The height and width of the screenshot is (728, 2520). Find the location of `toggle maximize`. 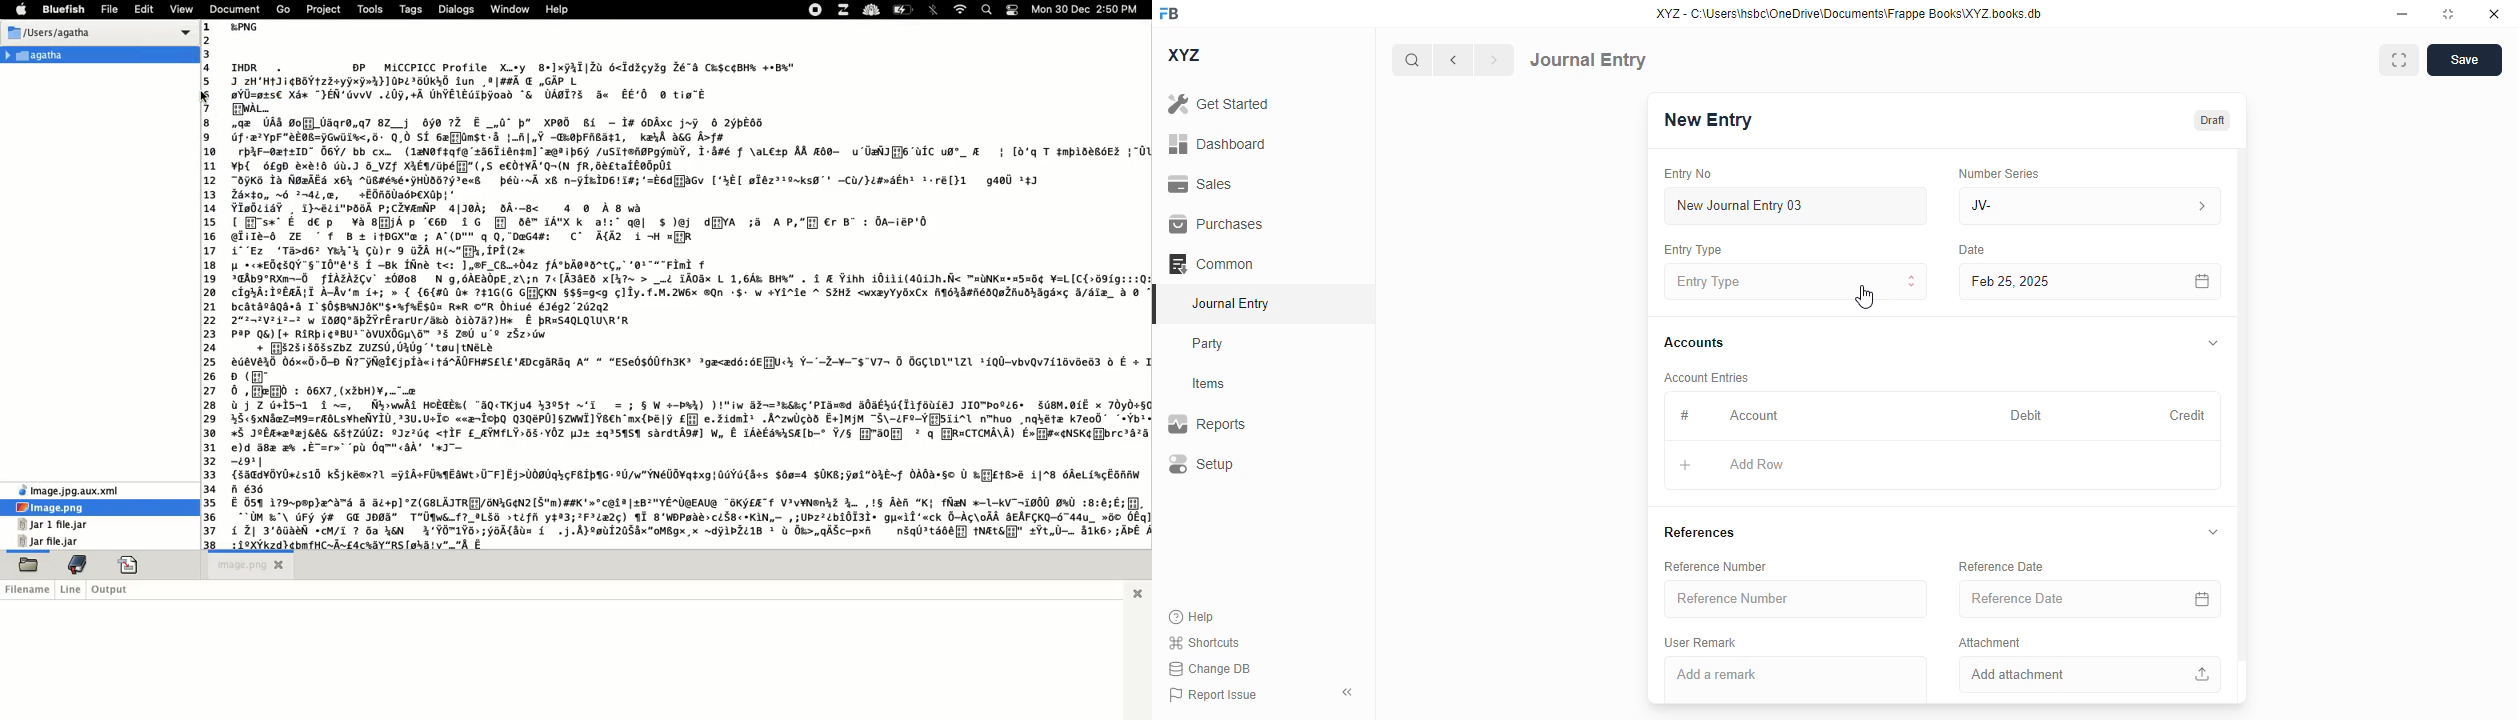

toggle maximize is located at coordinates (2447, 14).